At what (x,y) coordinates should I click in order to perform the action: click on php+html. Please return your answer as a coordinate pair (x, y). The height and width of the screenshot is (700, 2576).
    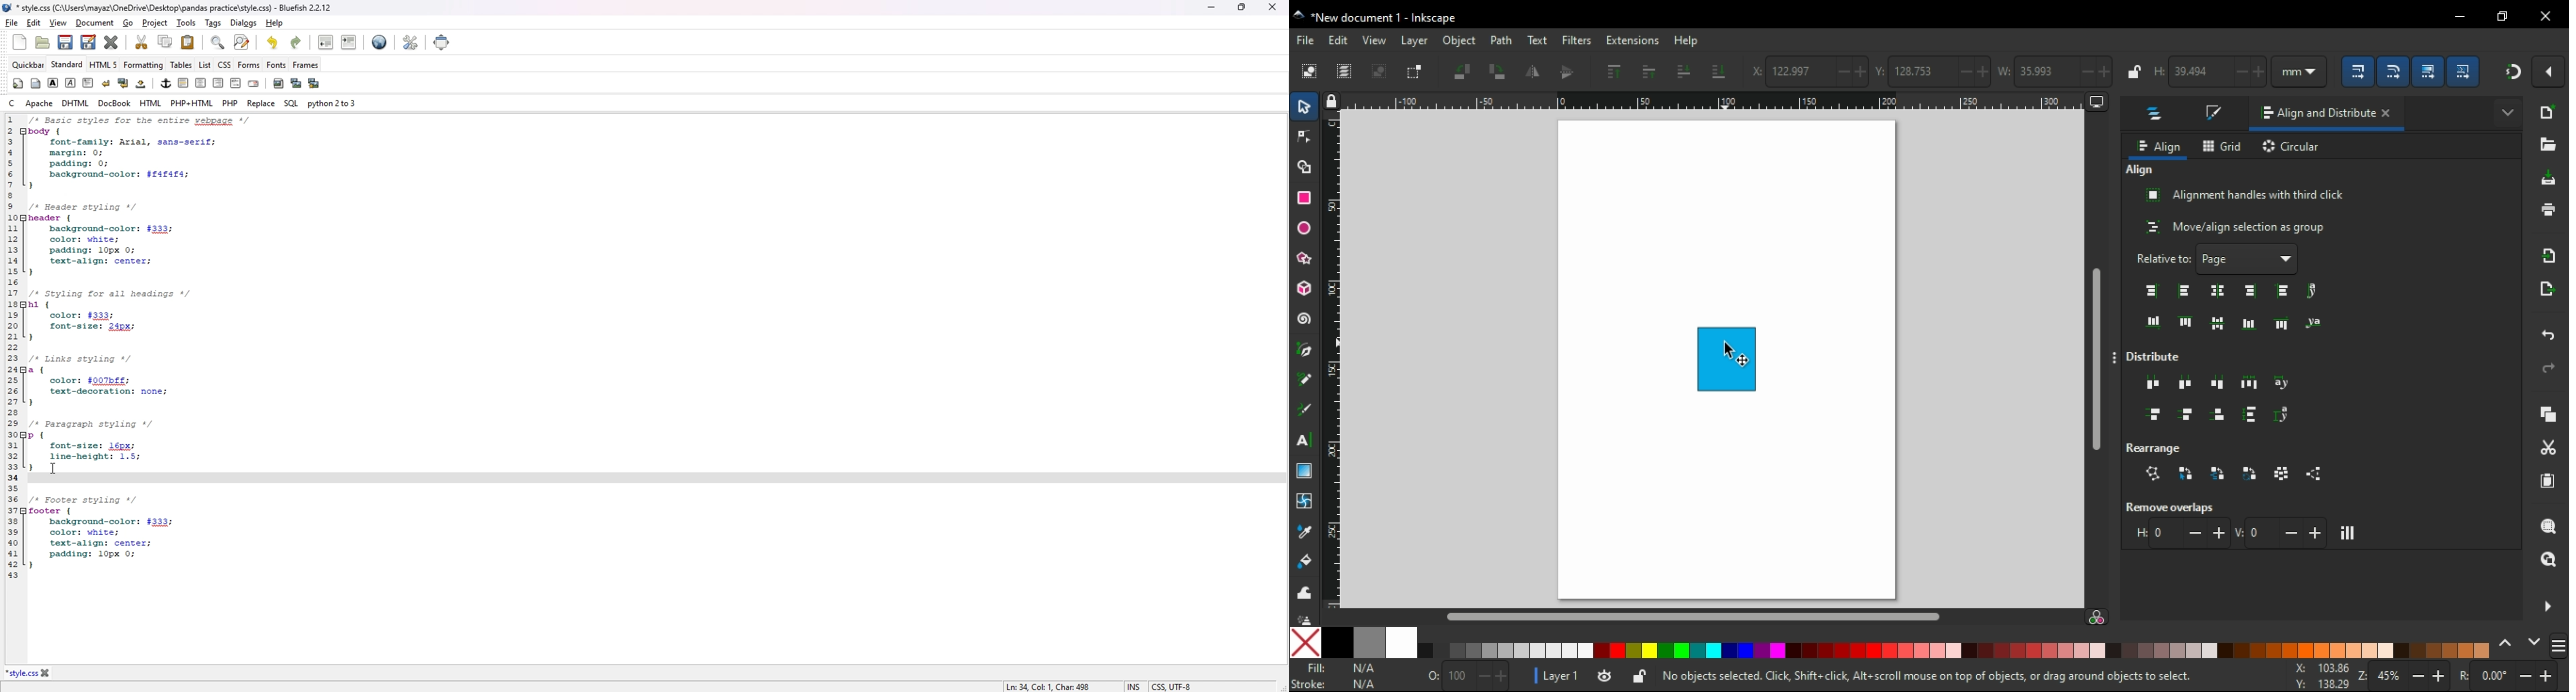
    Looking at the image, I should click on (192, 103).